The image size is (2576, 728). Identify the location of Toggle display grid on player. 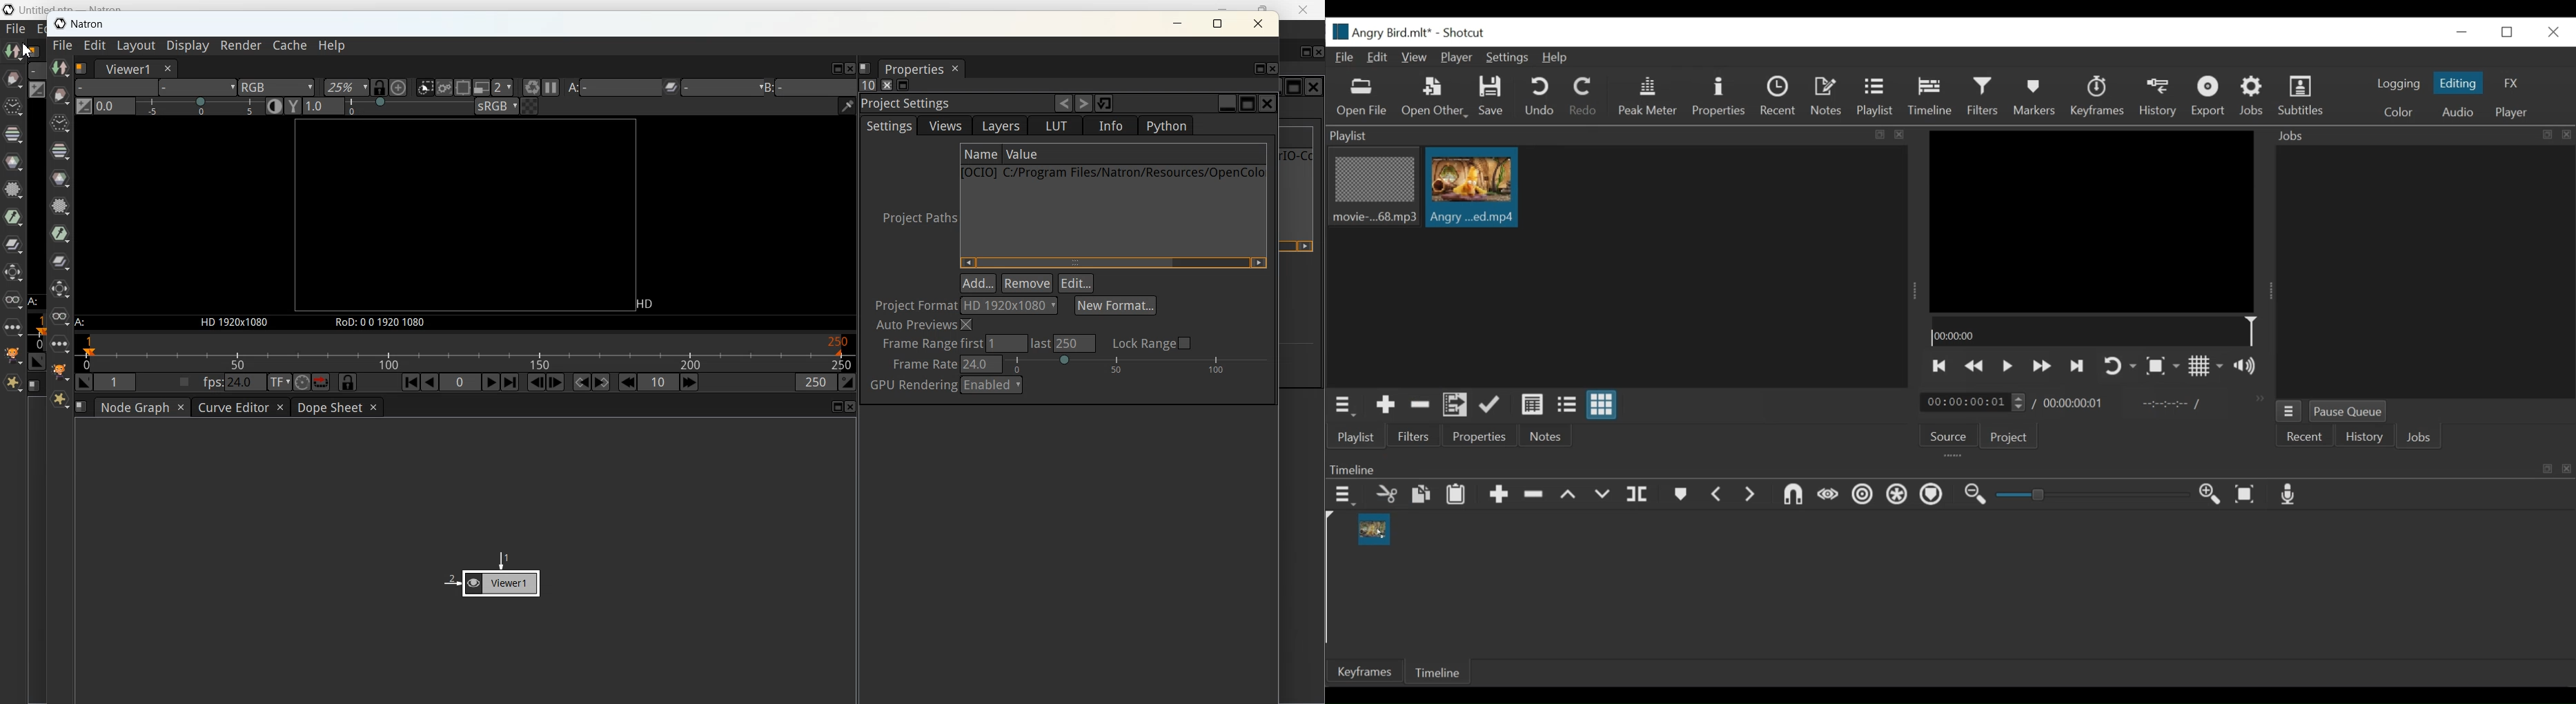
(2207, 367).